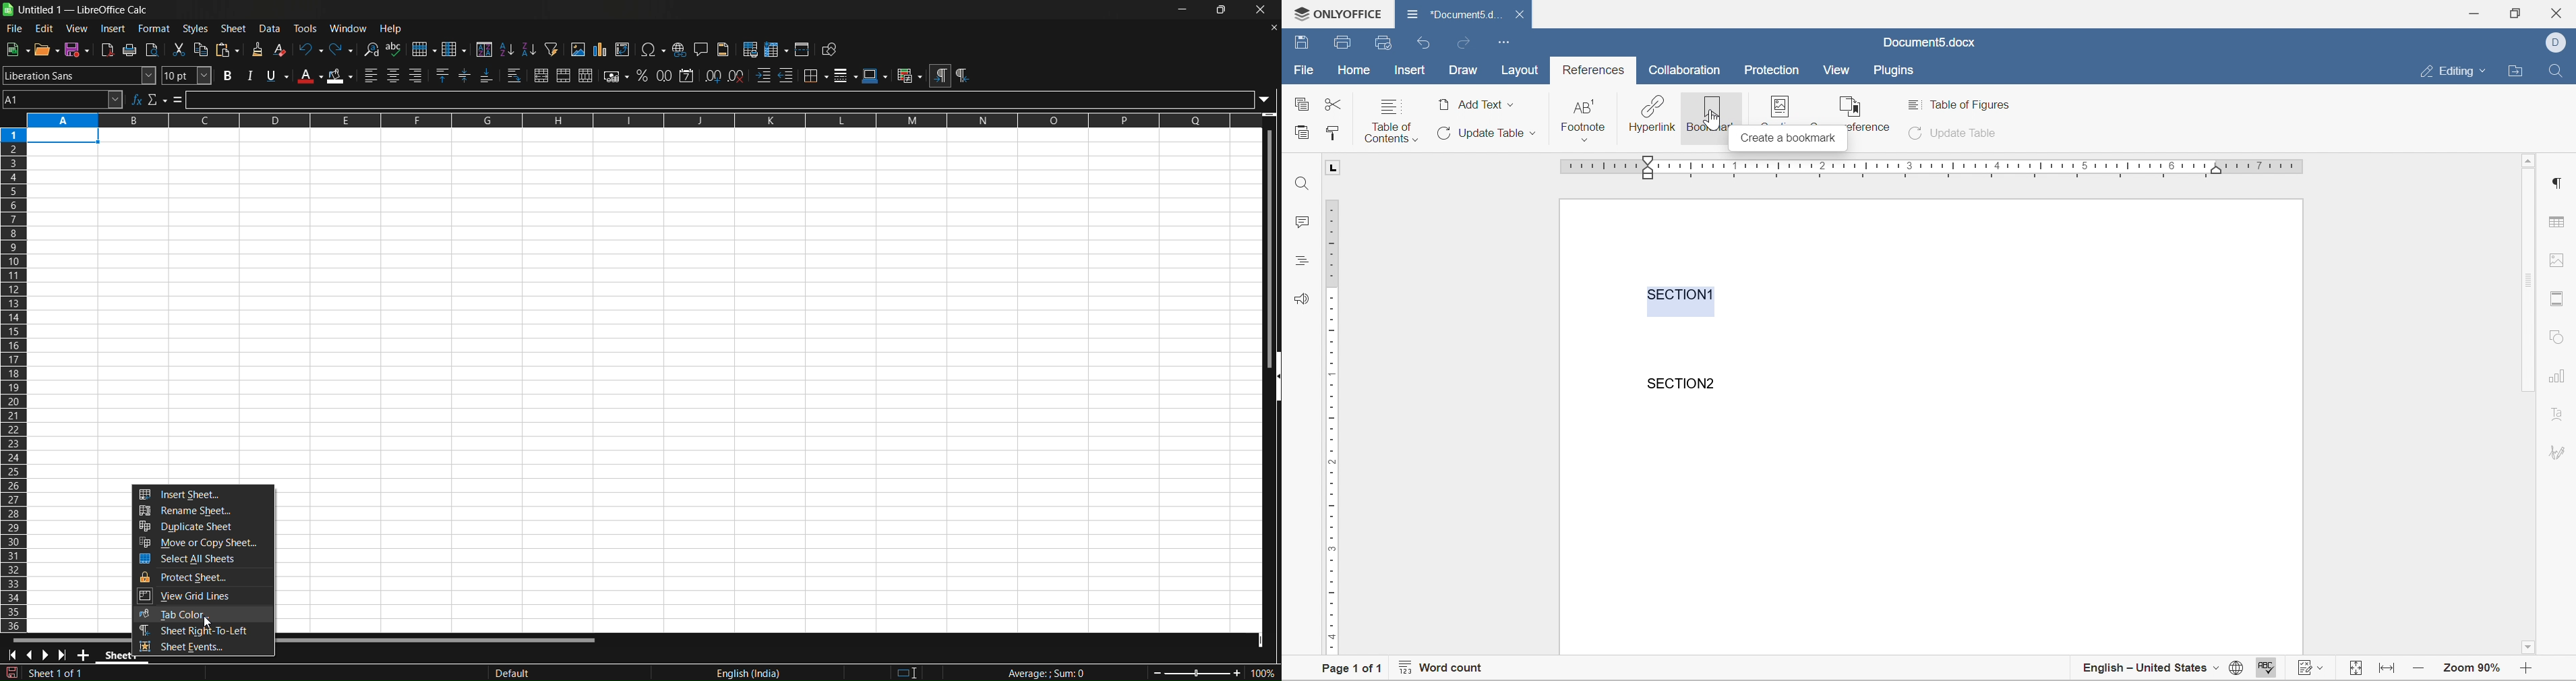  I want to click on clone formatting, so click(256, 50).